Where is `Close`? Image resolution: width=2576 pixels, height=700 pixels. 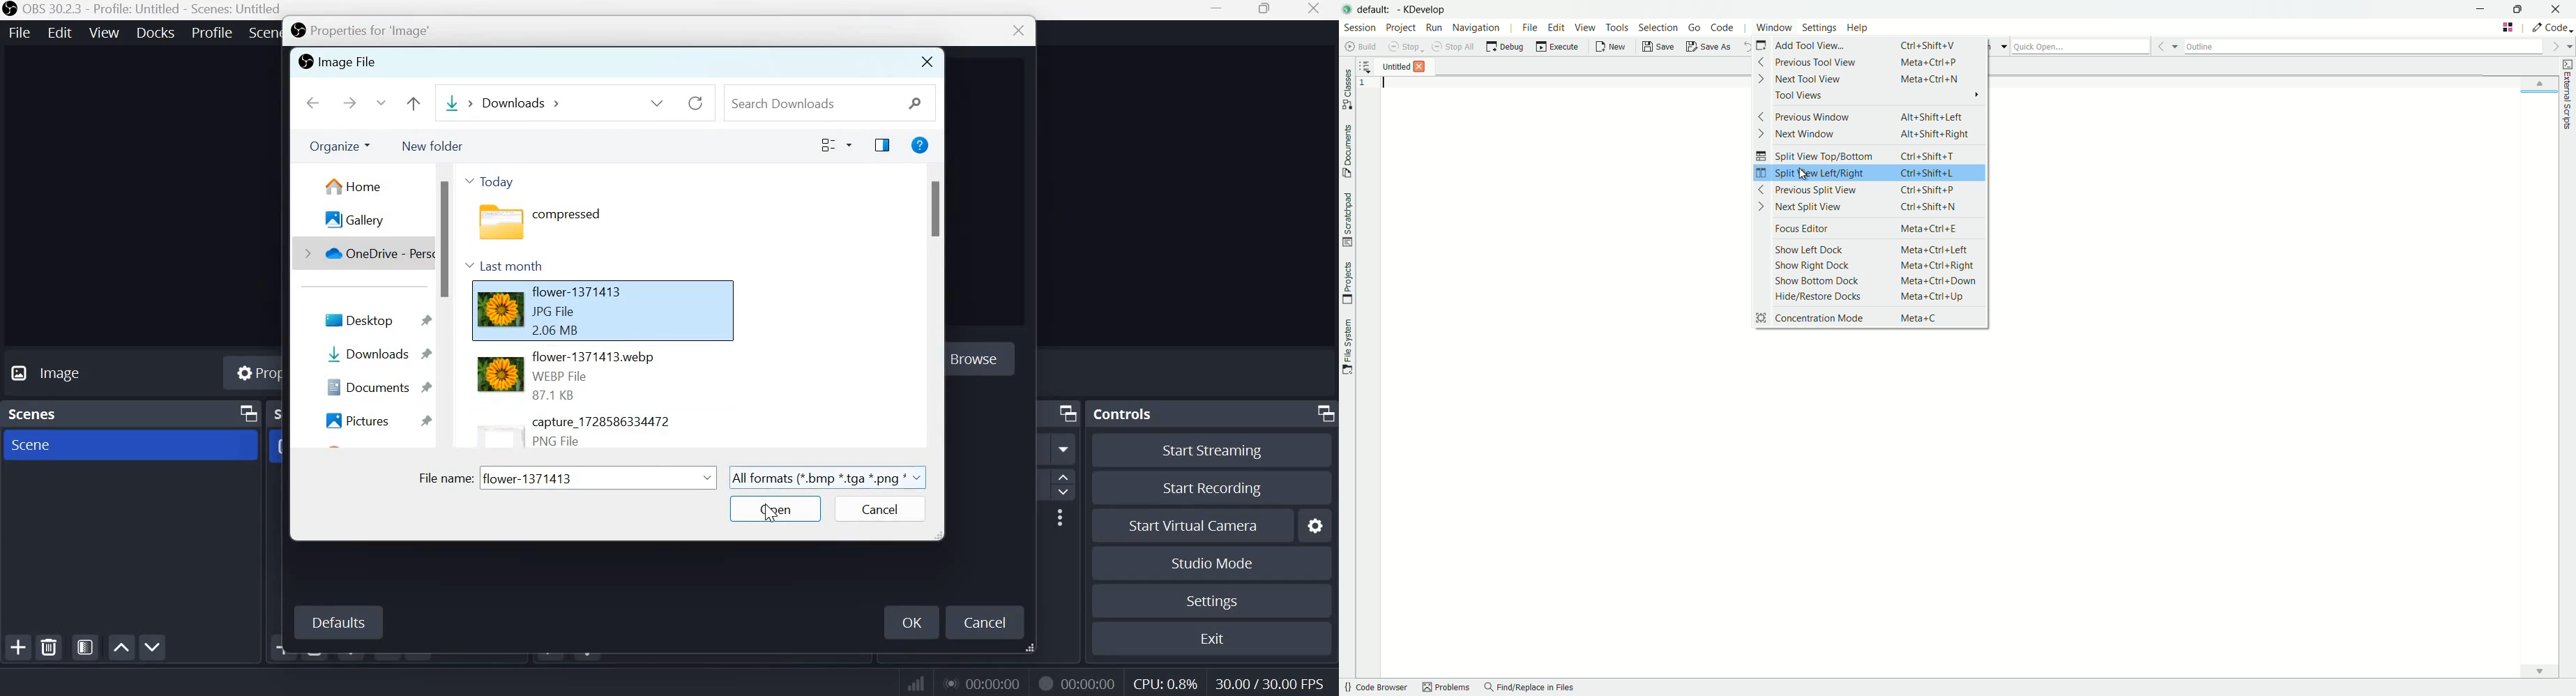
Close is located at coordinates (1014, 32).